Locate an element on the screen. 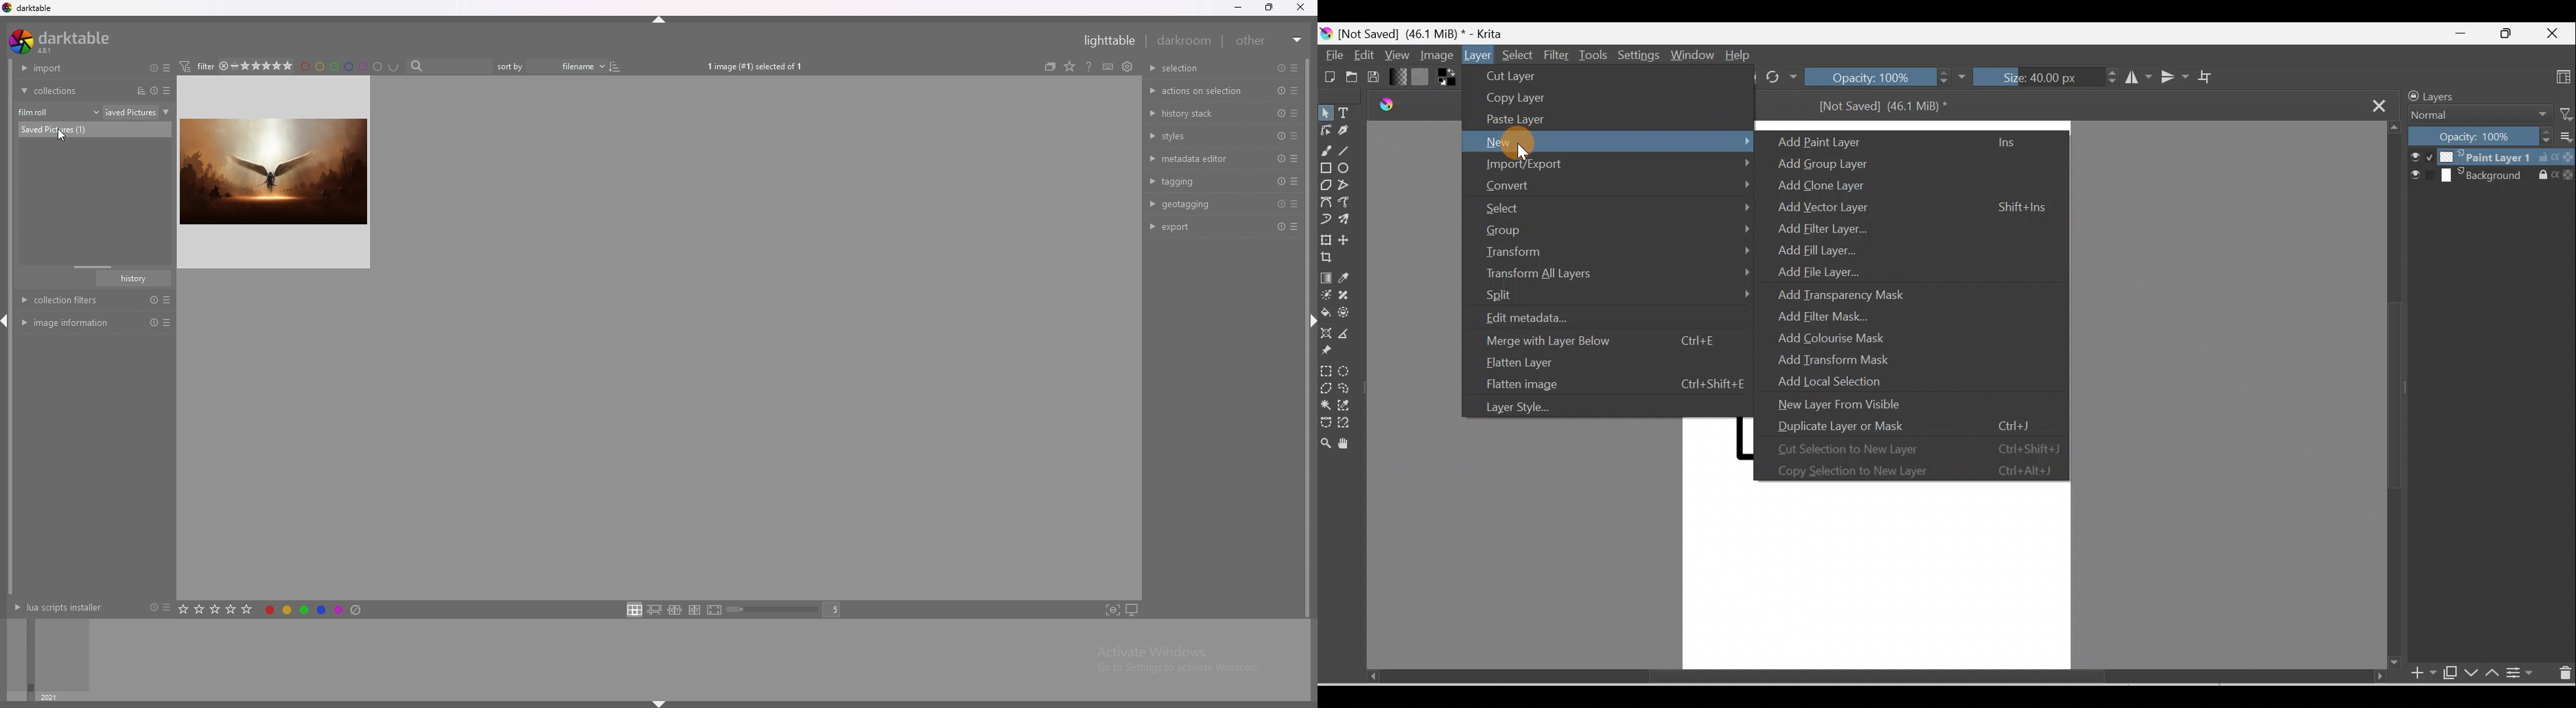  Rectangle tool is located at coordinates (1327, 171).